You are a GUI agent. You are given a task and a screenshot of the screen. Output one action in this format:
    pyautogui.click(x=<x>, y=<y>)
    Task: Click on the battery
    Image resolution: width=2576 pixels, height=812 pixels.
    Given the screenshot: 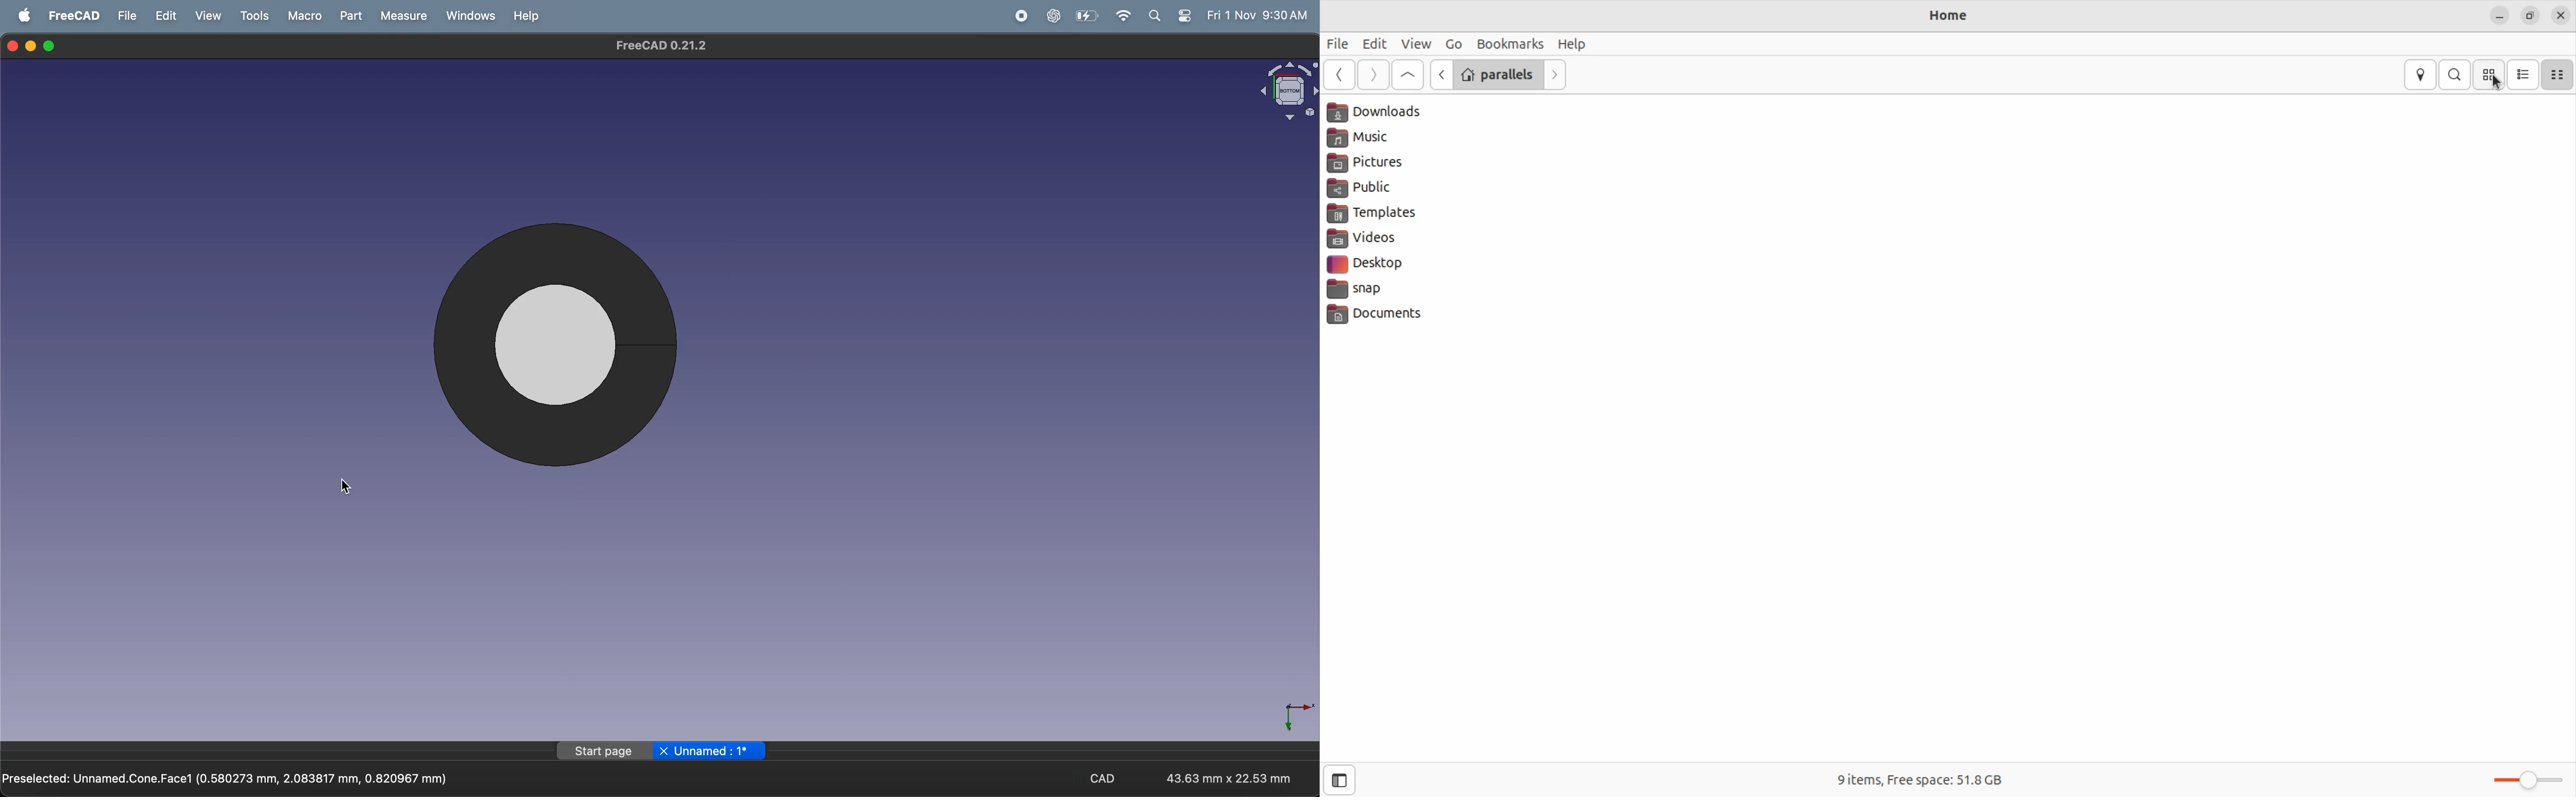 What is the action you would take?
    pyautogui.click(x=1087, y=15)
    